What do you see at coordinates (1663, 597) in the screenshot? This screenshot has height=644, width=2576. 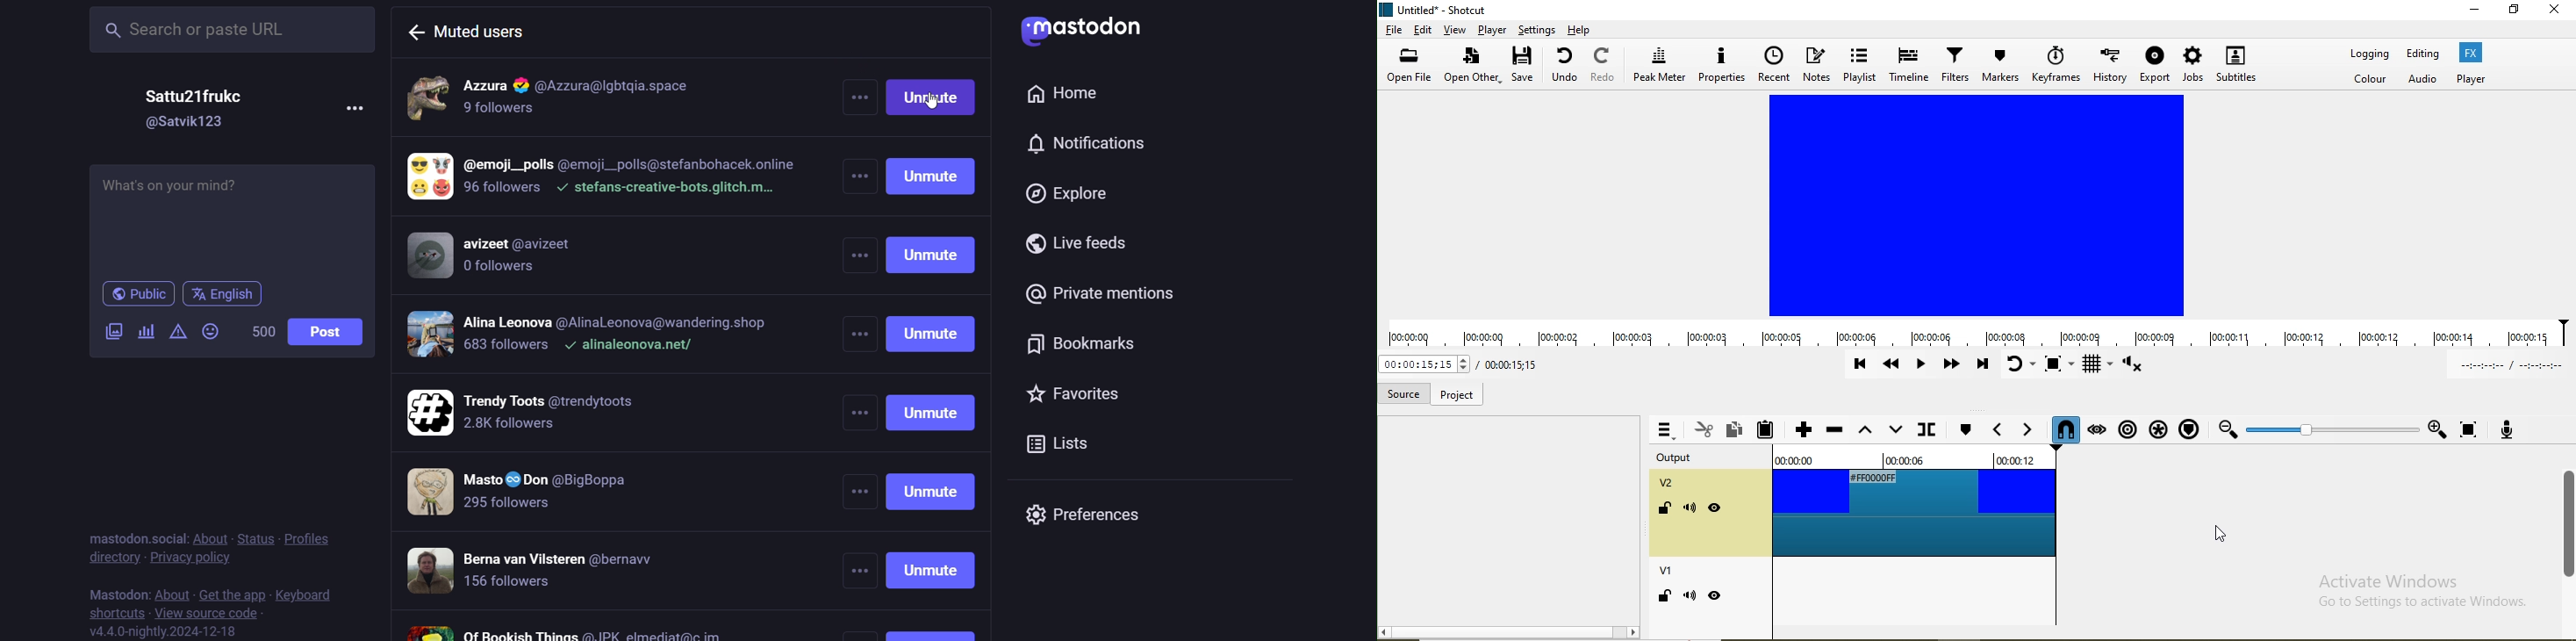 I see `lock` at bounding box center [1663, 597].